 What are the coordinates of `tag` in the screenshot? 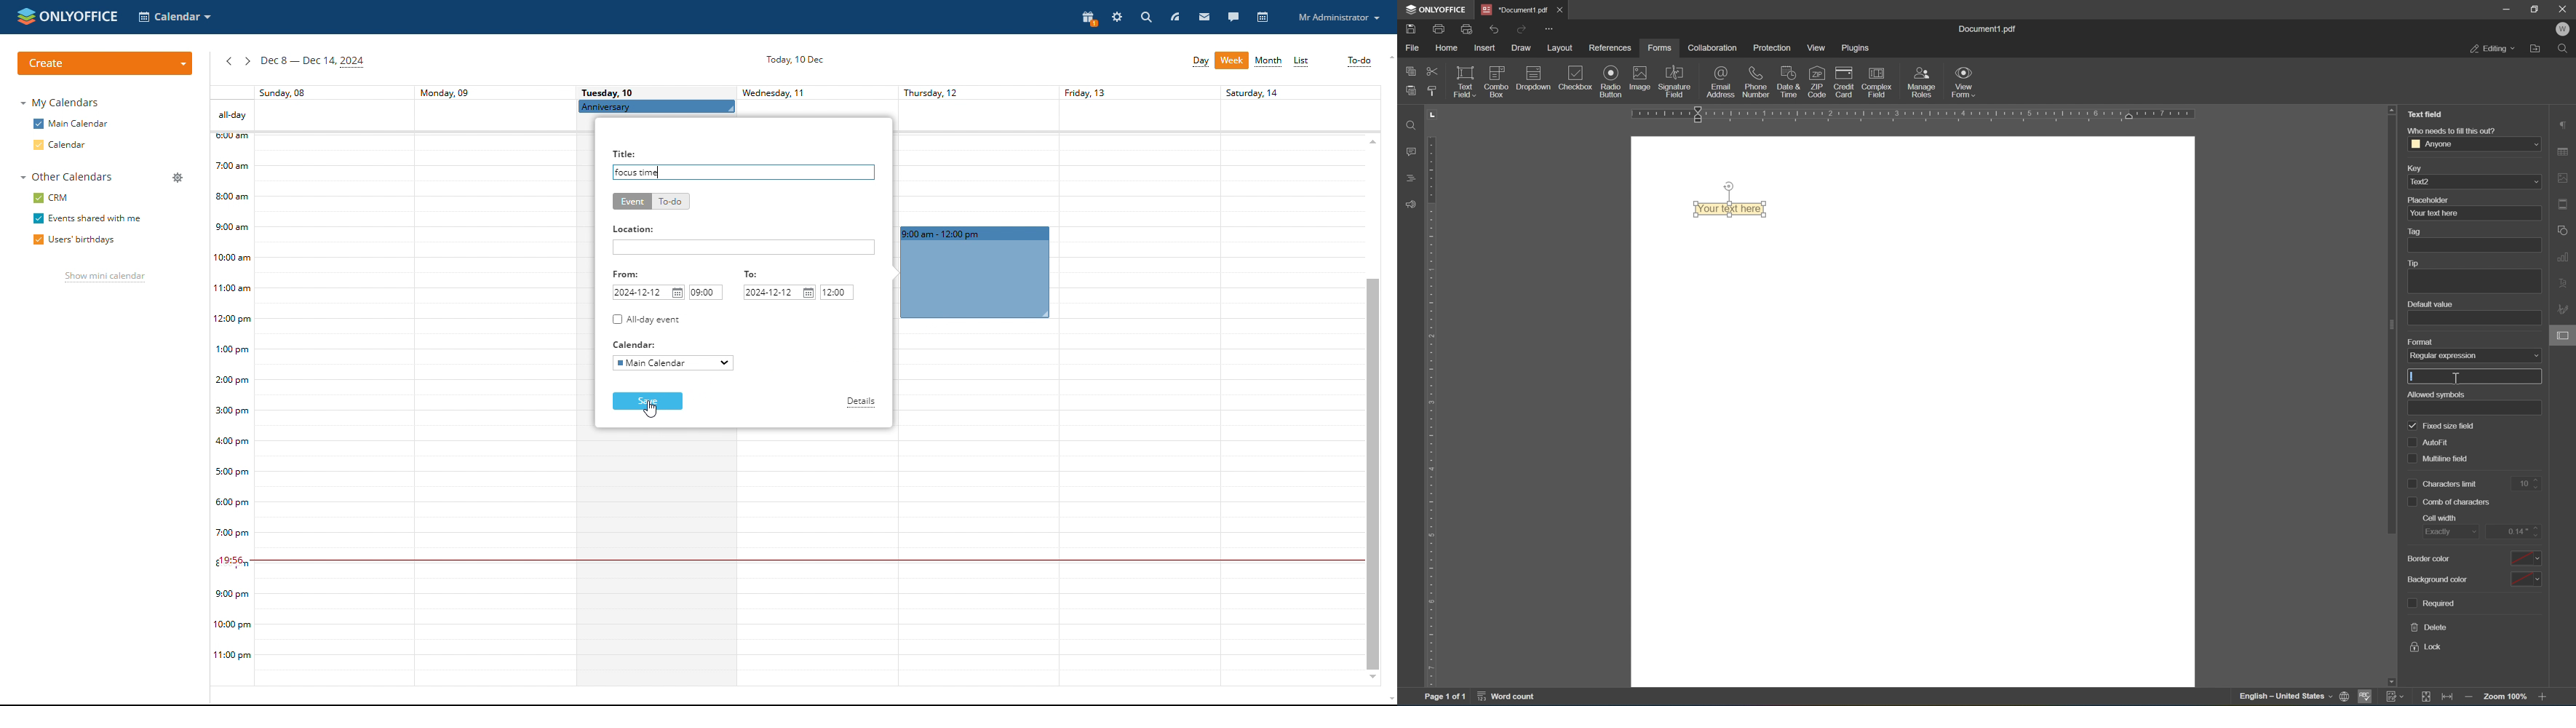 It's located at (2419, 230).